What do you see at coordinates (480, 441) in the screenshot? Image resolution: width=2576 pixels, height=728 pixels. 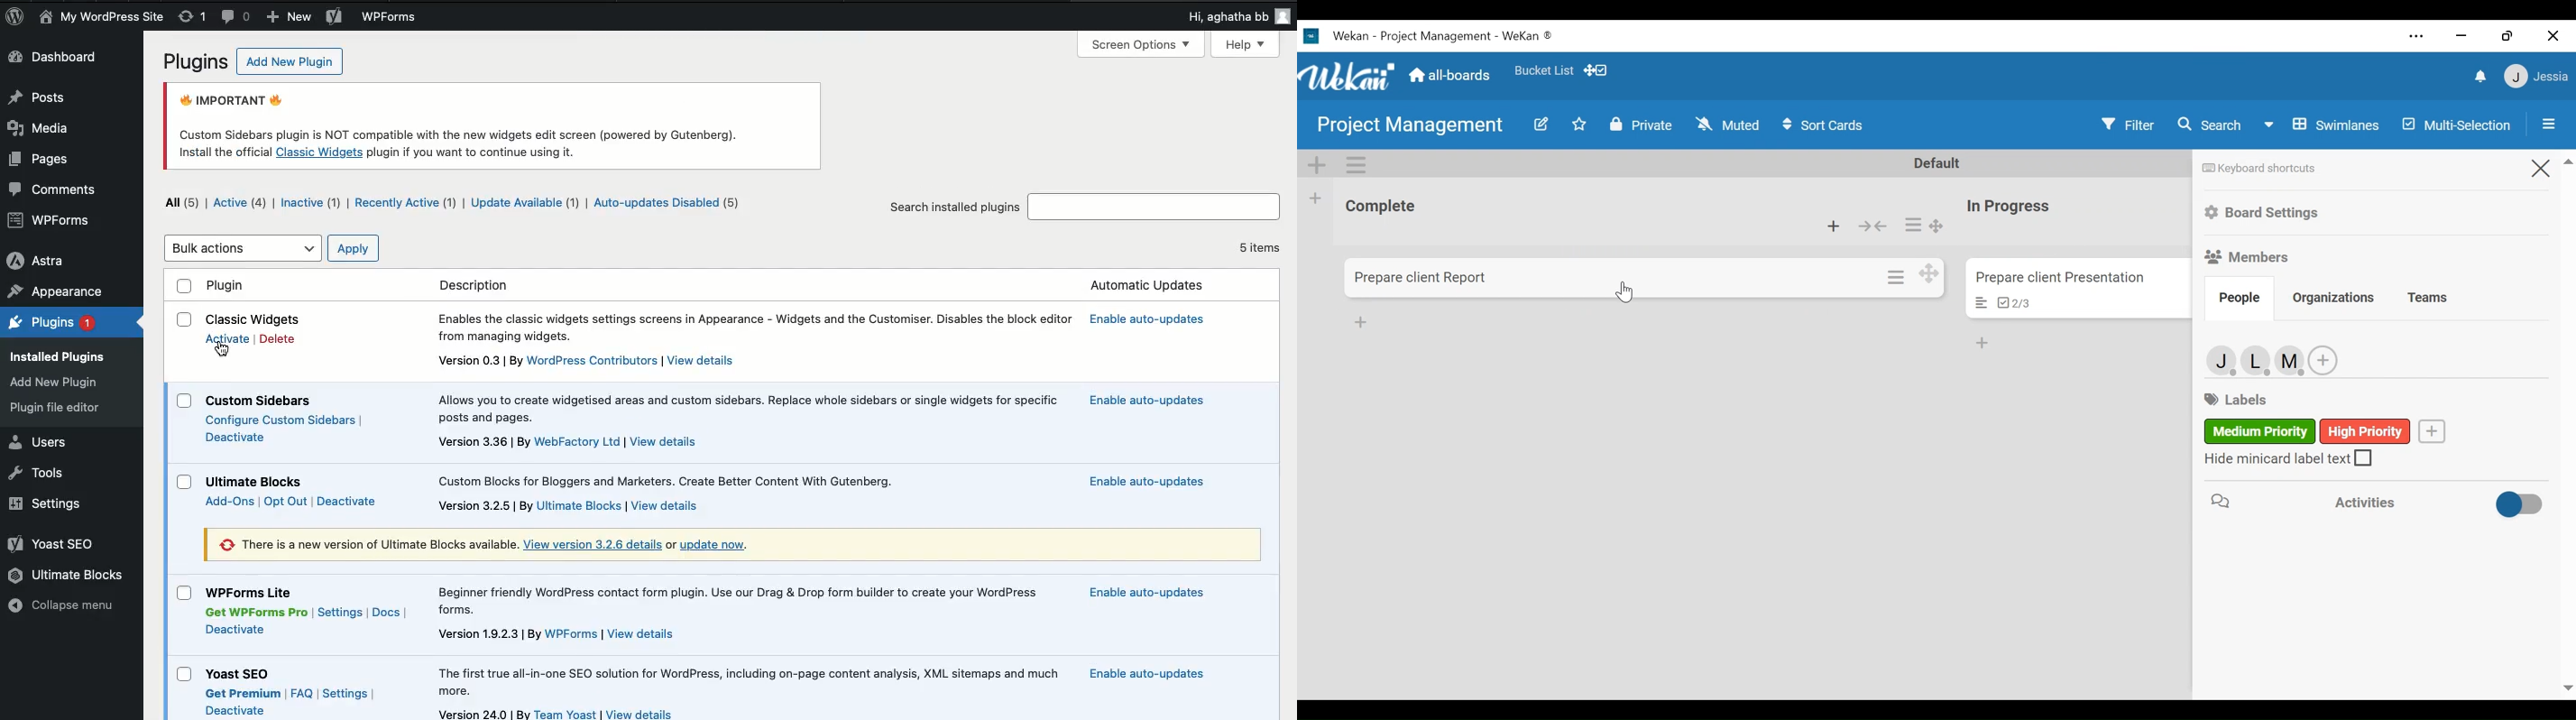 I see `version` at bounding box center [480, 441].